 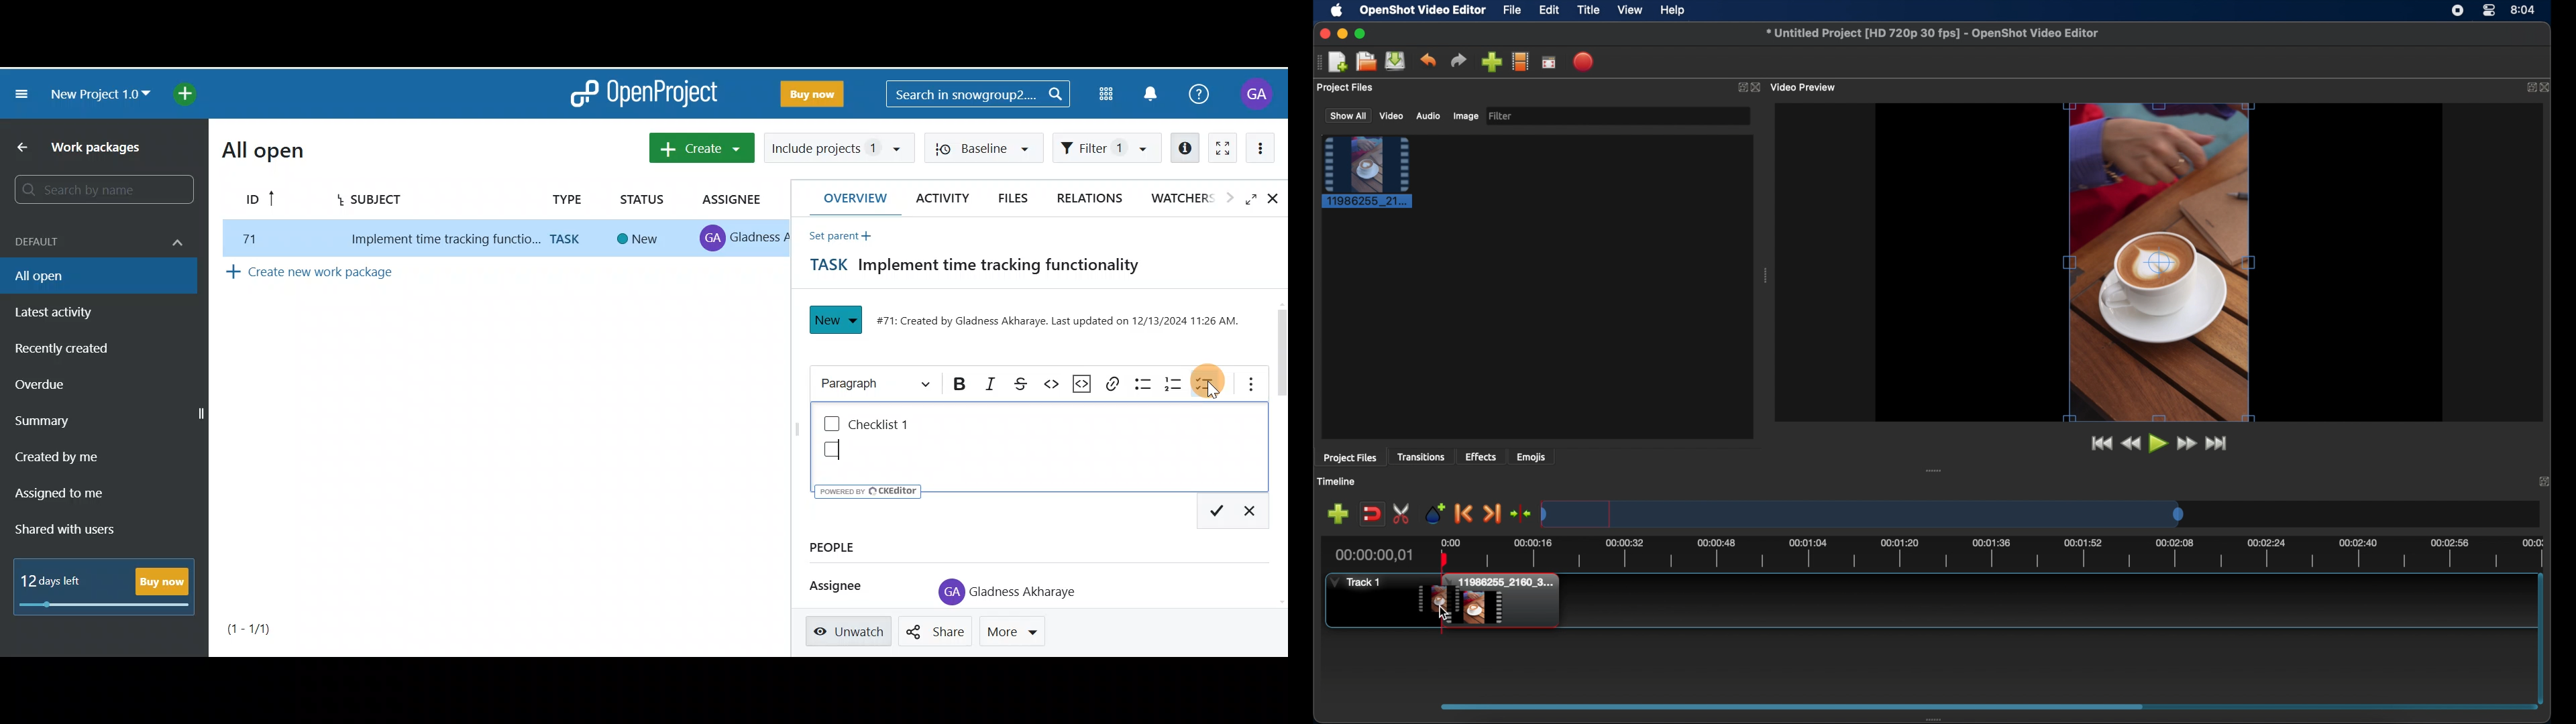 What do you see at coordinates (859, 546) in the screenshot?
I see `People` at bounding box center [859, 546].